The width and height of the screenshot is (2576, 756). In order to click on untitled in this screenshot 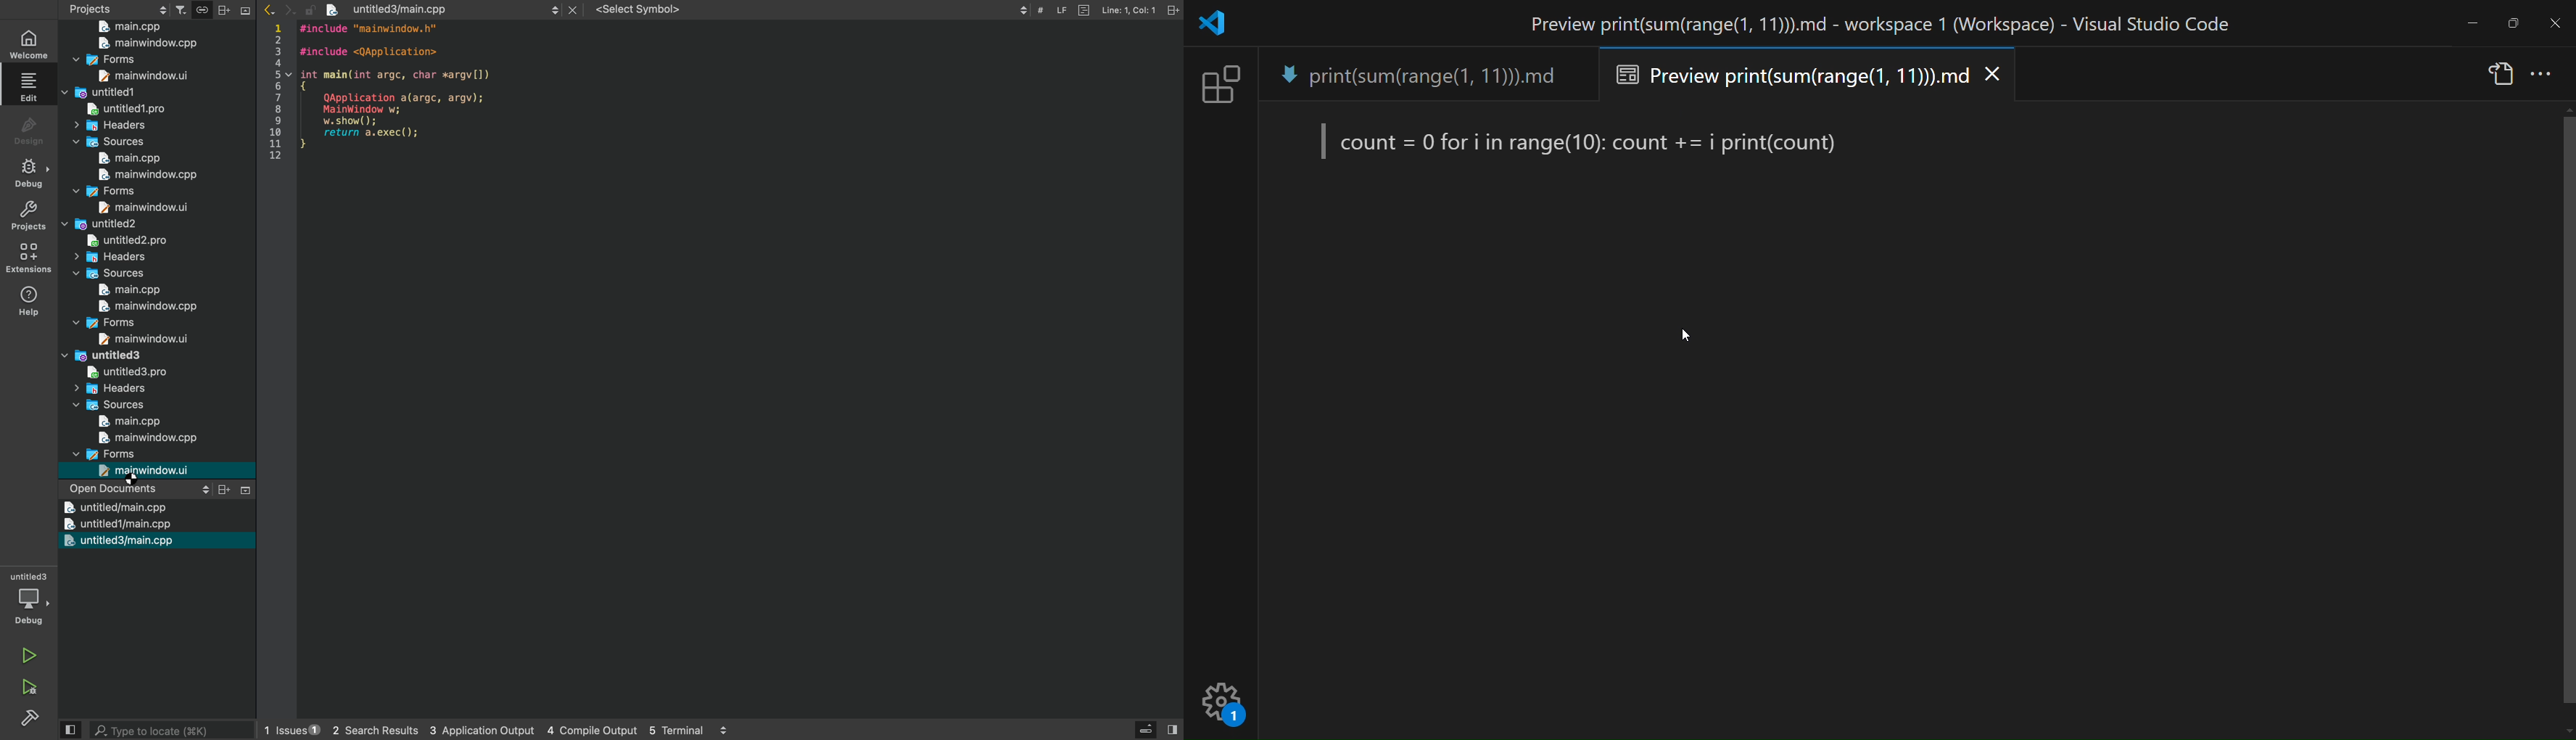, I will do `click(130, 240)`.